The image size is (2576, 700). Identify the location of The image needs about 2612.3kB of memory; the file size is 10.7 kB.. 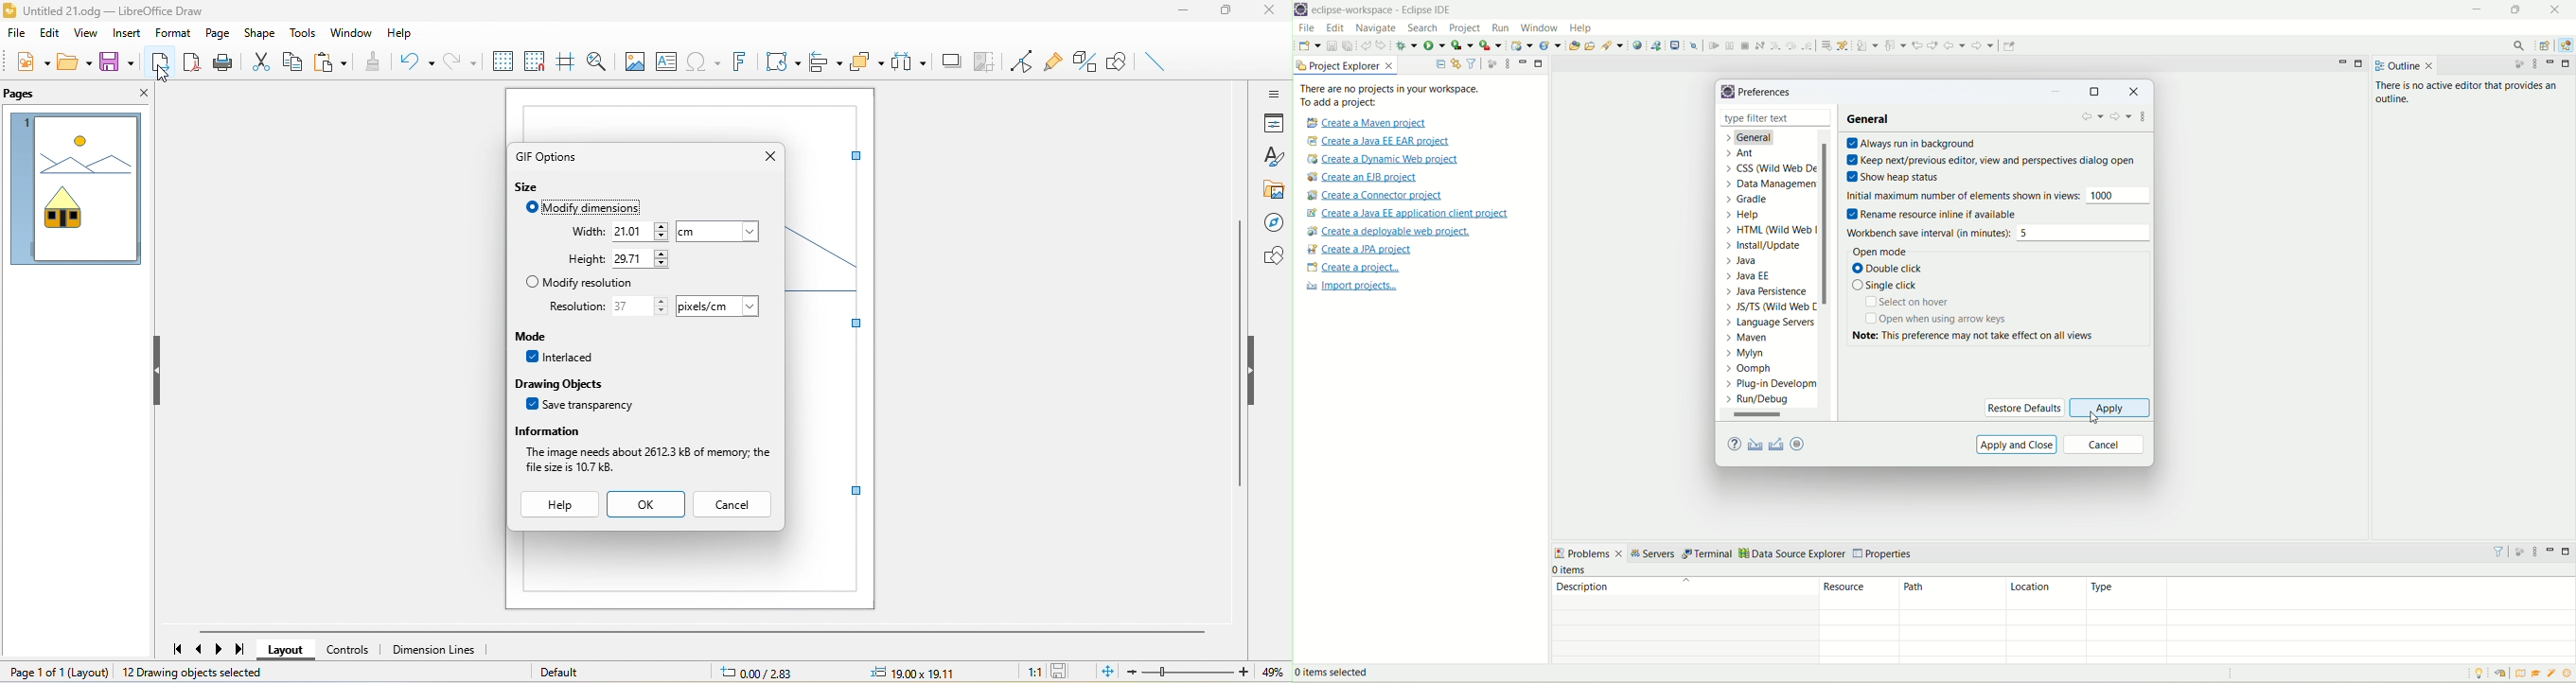
(646, 461).